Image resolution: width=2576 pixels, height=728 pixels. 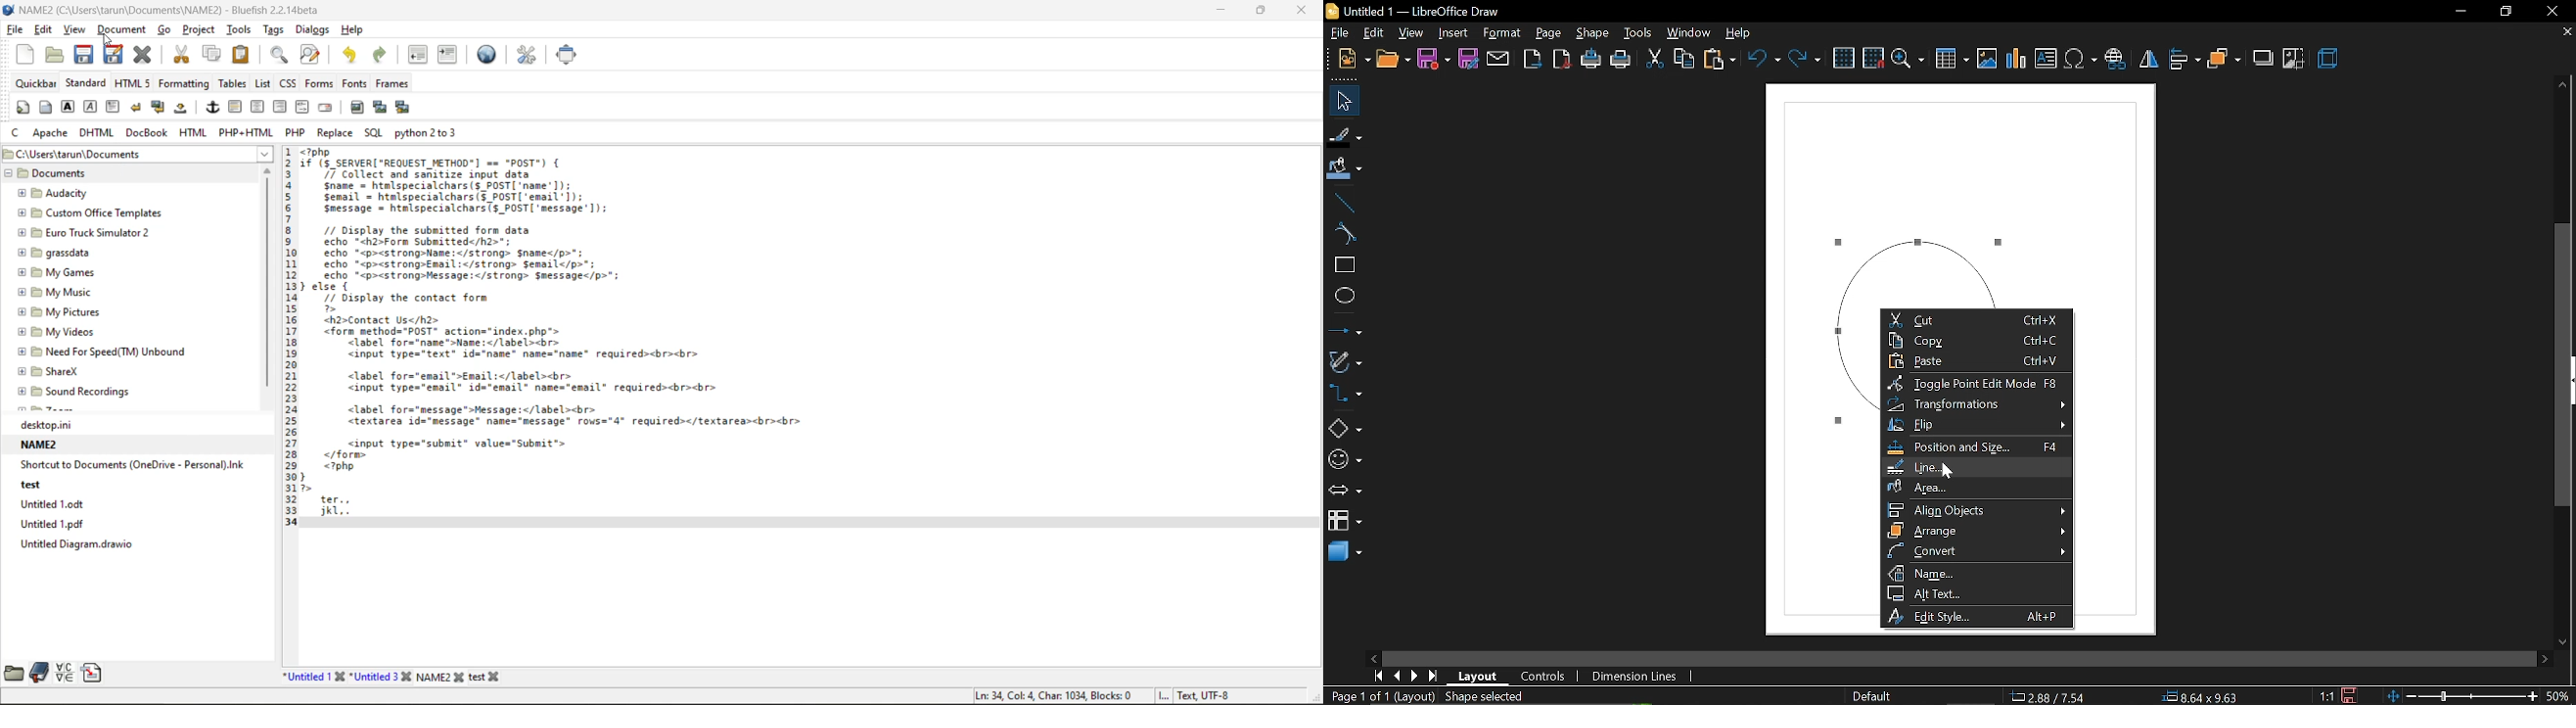 I want to click on find, so click(x=278, y=55).